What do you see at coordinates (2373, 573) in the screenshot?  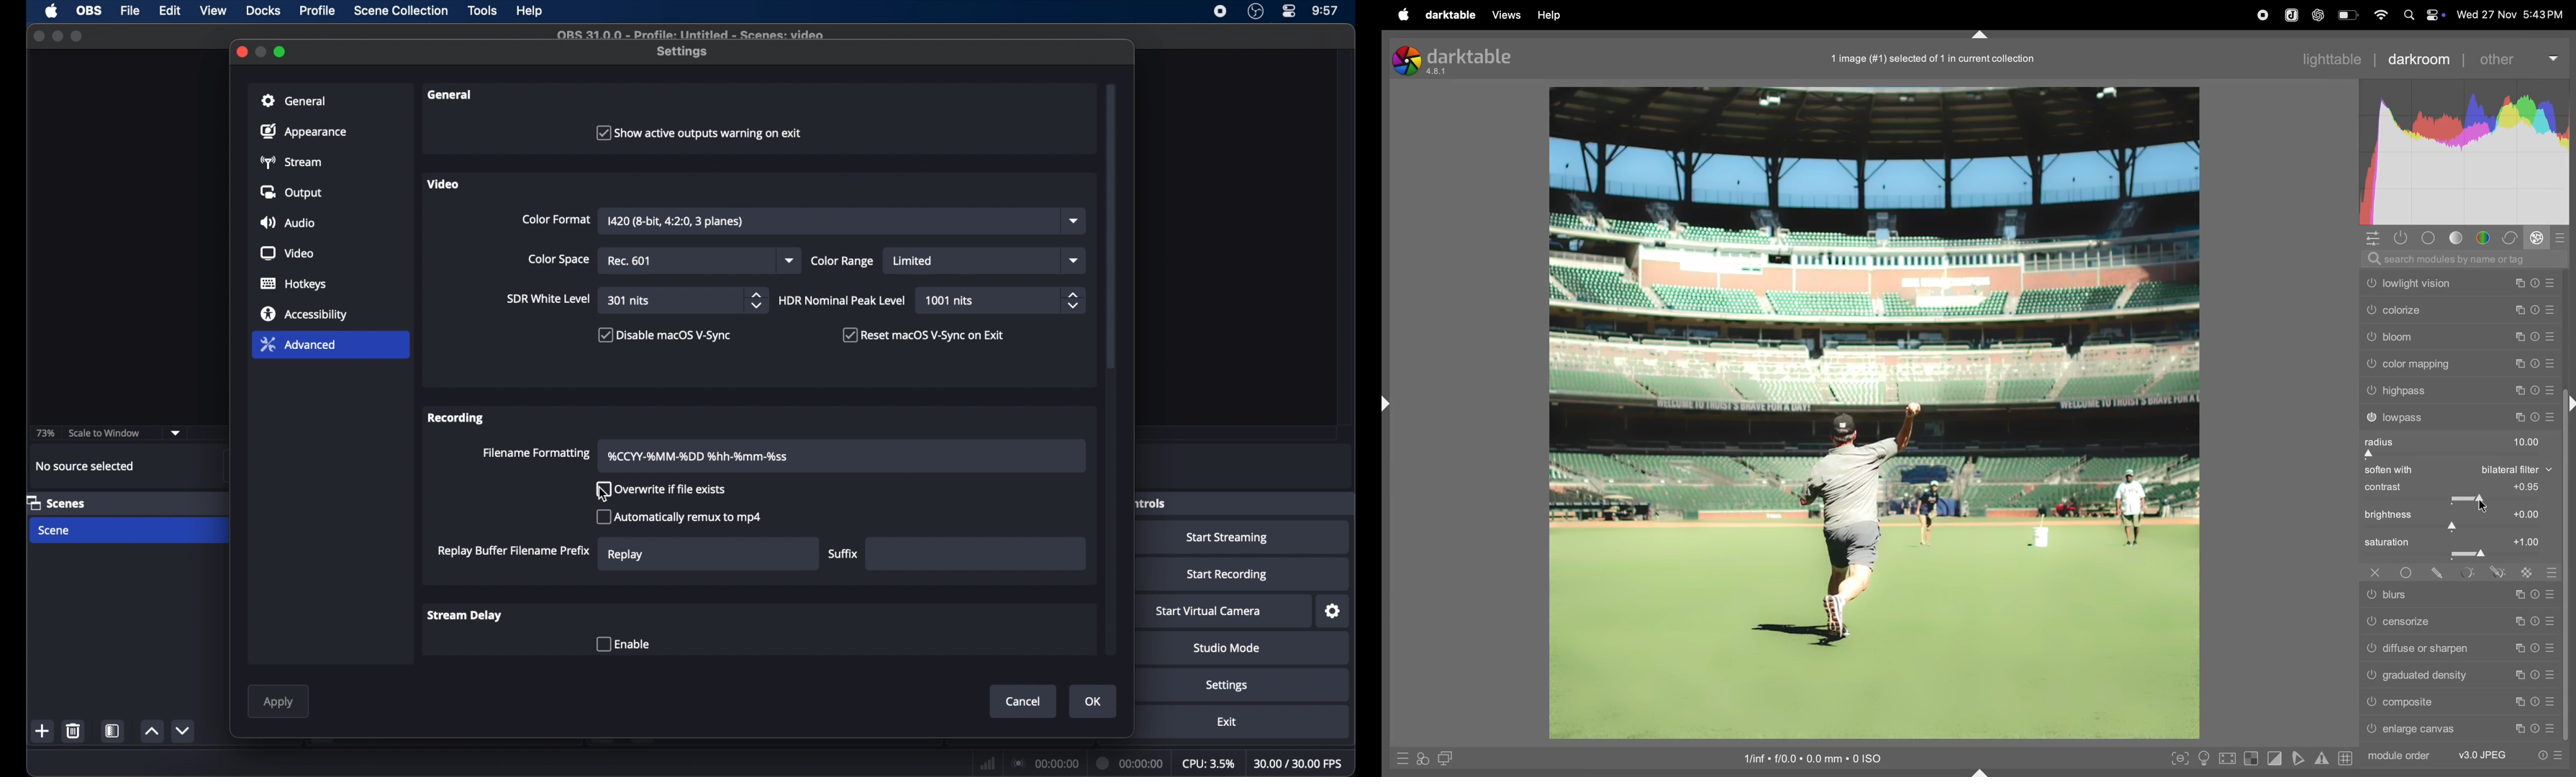 I see `off` at bounding box center [2373, 573].